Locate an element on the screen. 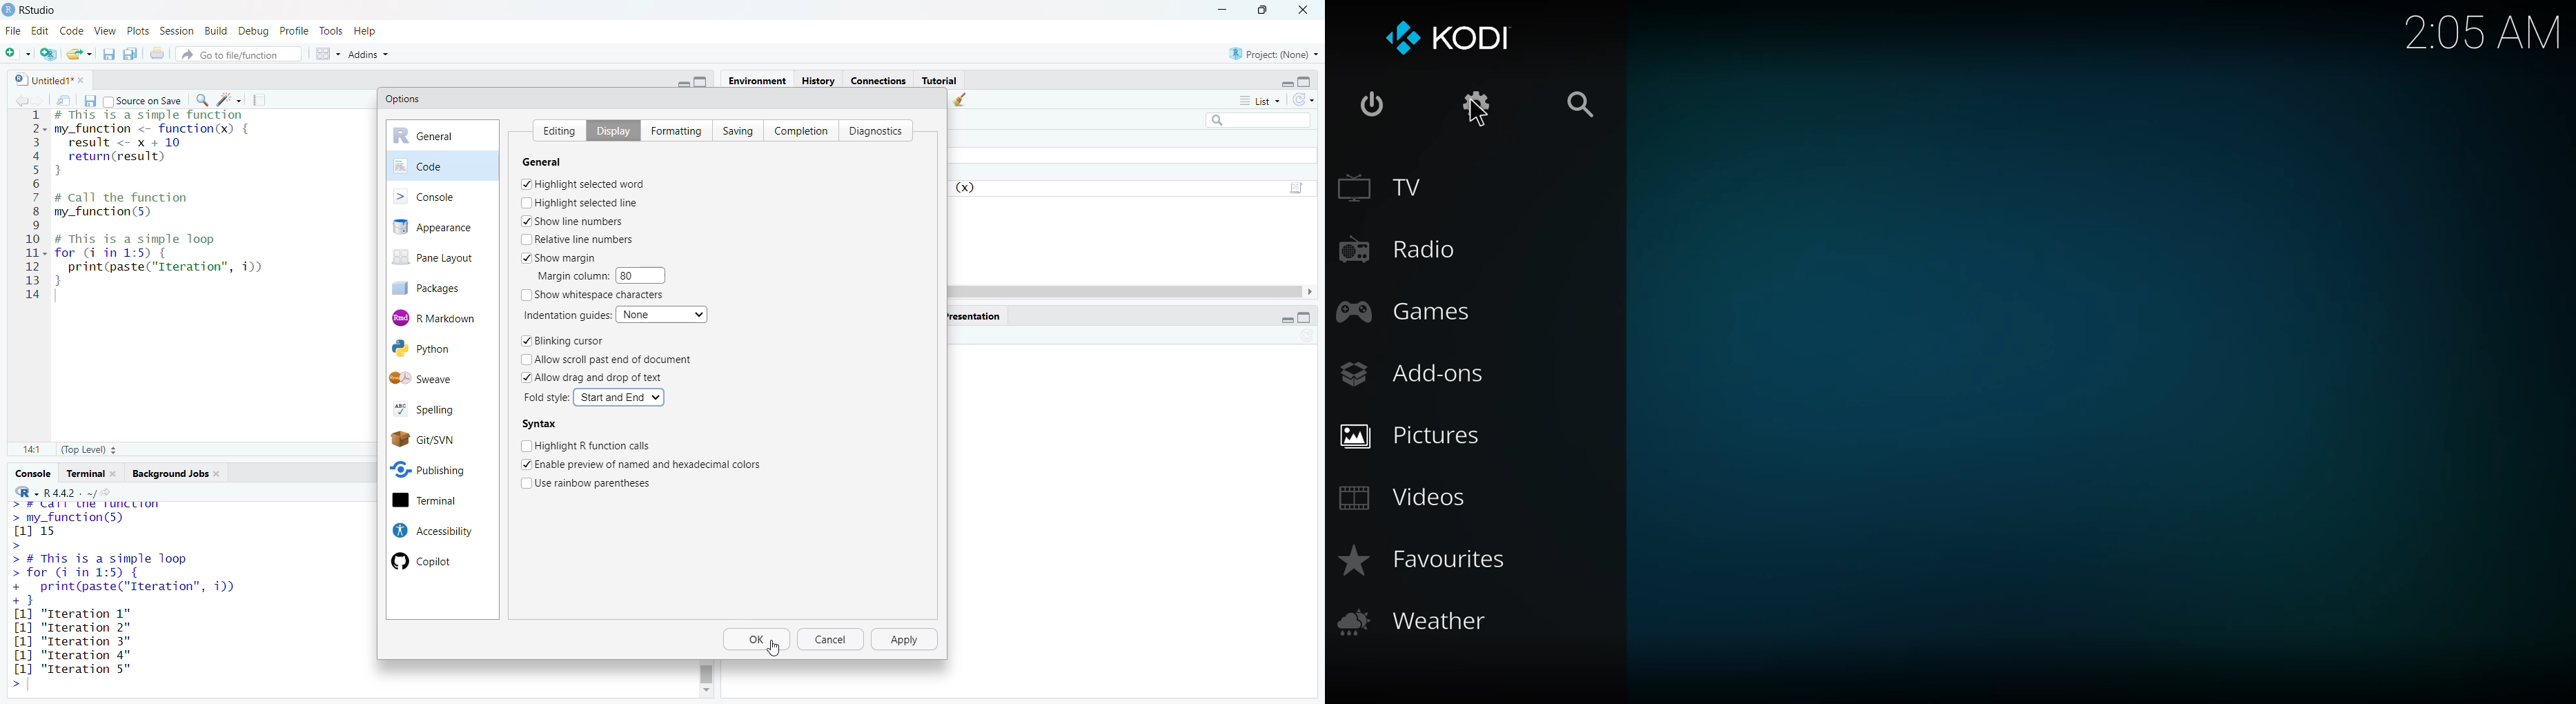 The height and width of the screenshot is (728, 2576). tv is located at coordinates (1380, 186).